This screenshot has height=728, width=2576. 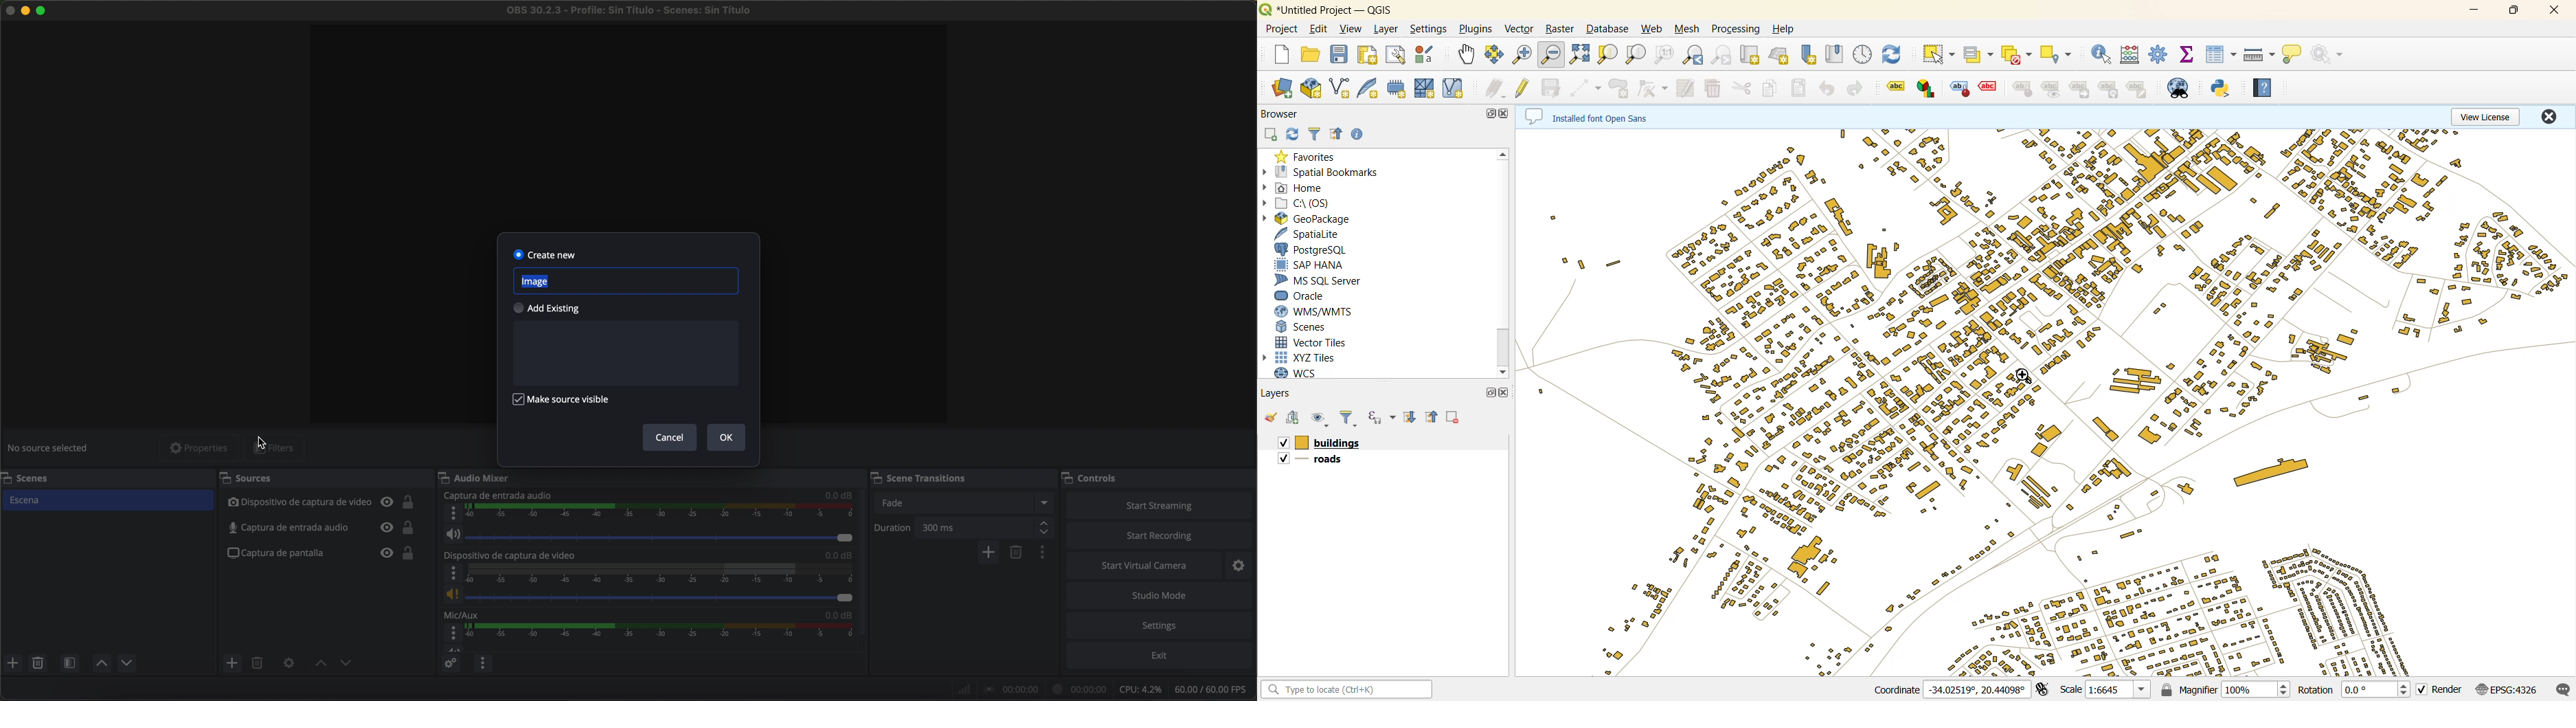 What do you see at coordinates (462, 614) in the screenshot?
I see `mic/aux` at bounding box center [462, 614].